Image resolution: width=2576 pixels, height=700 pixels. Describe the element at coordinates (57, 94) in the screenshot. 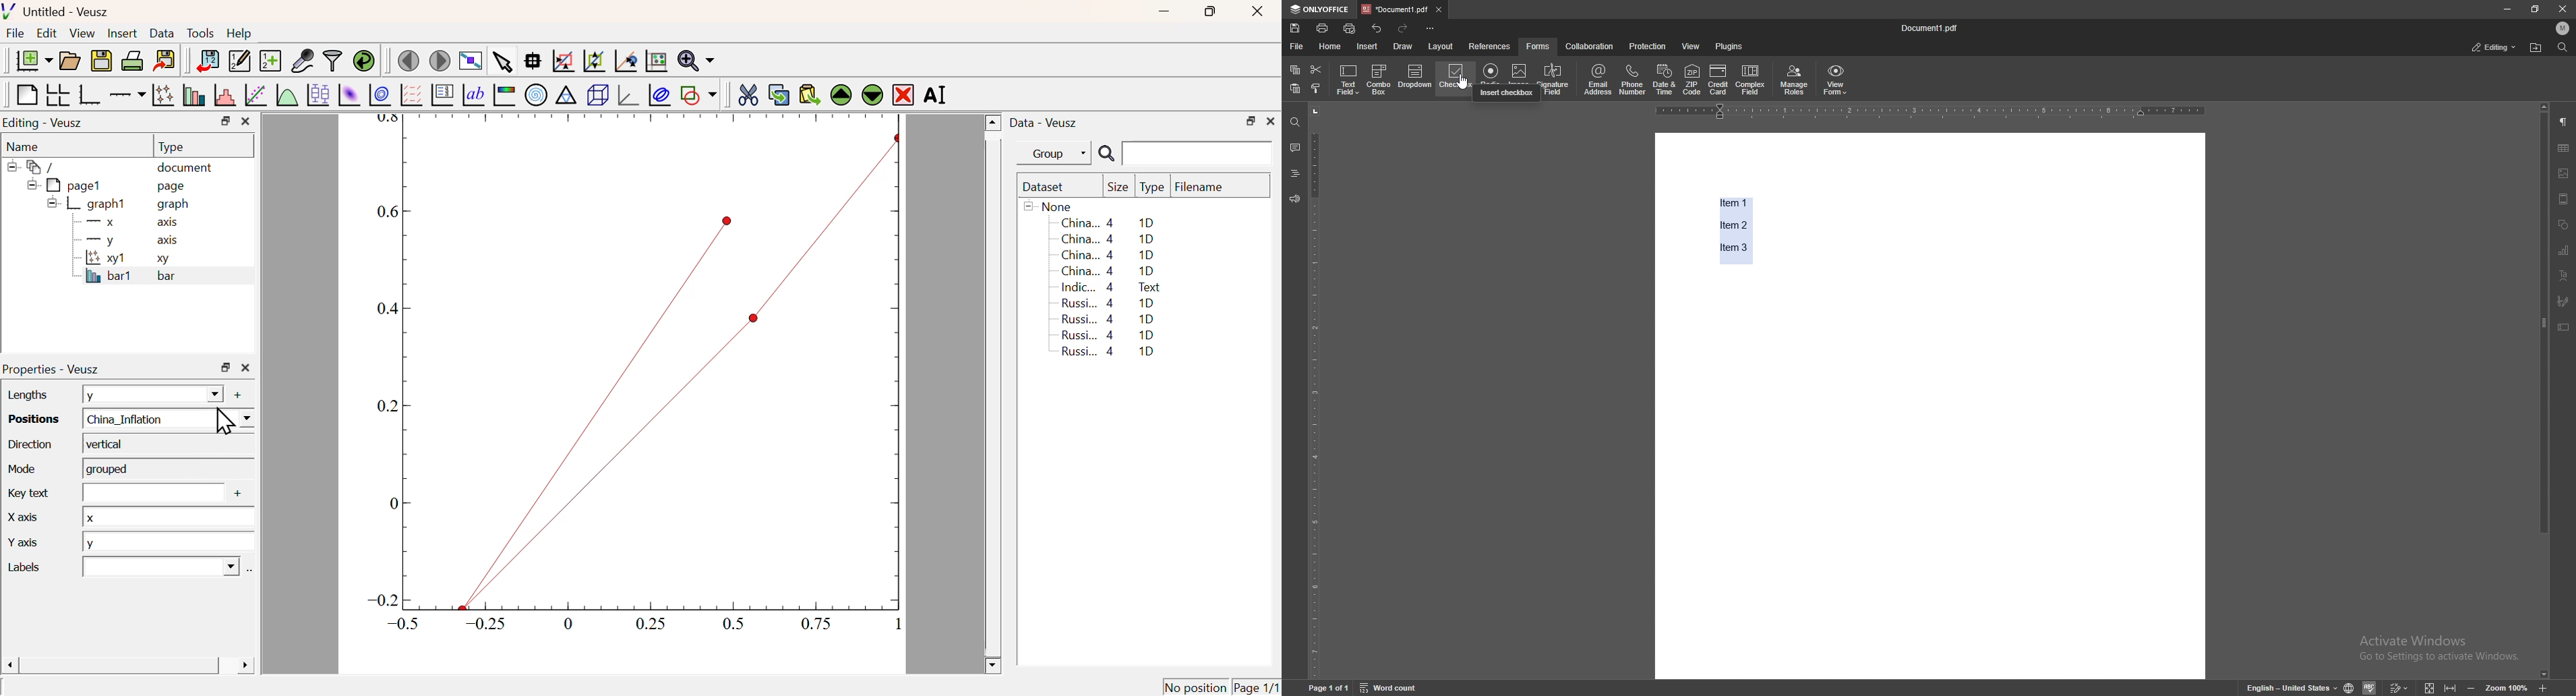

I see `Arrange graph in grid` at that location.